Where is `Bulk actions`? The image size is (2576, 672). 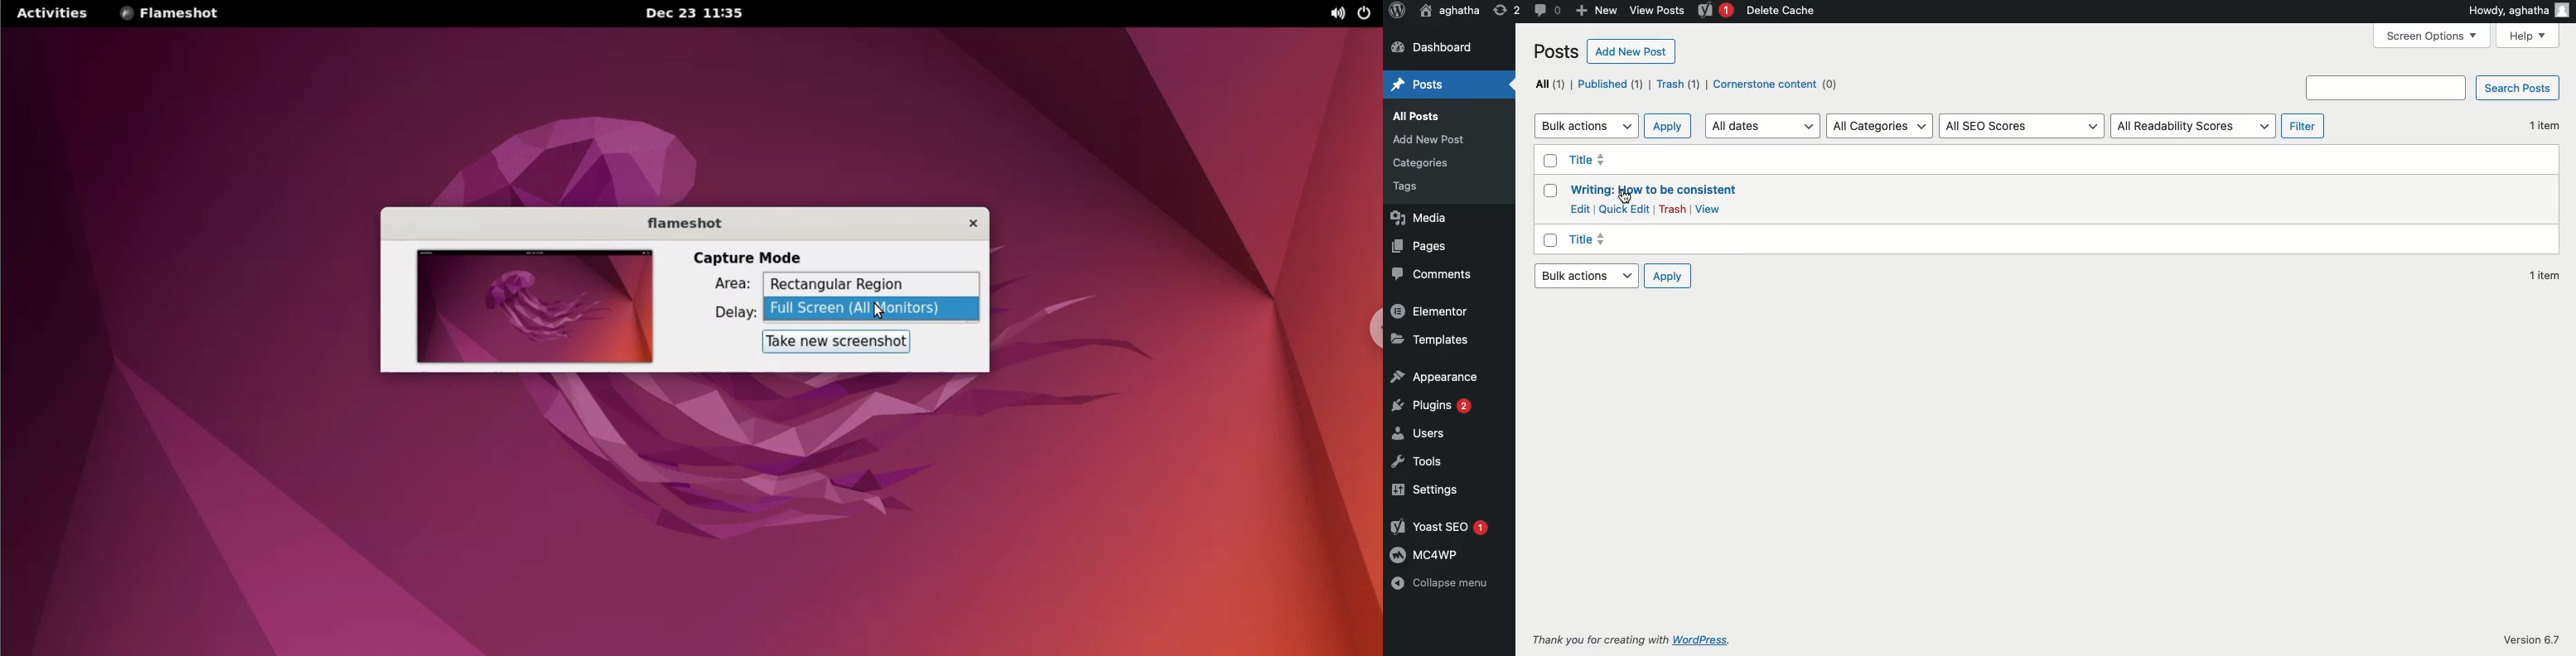
Bulk actions is located at coordinates (1587, 126).